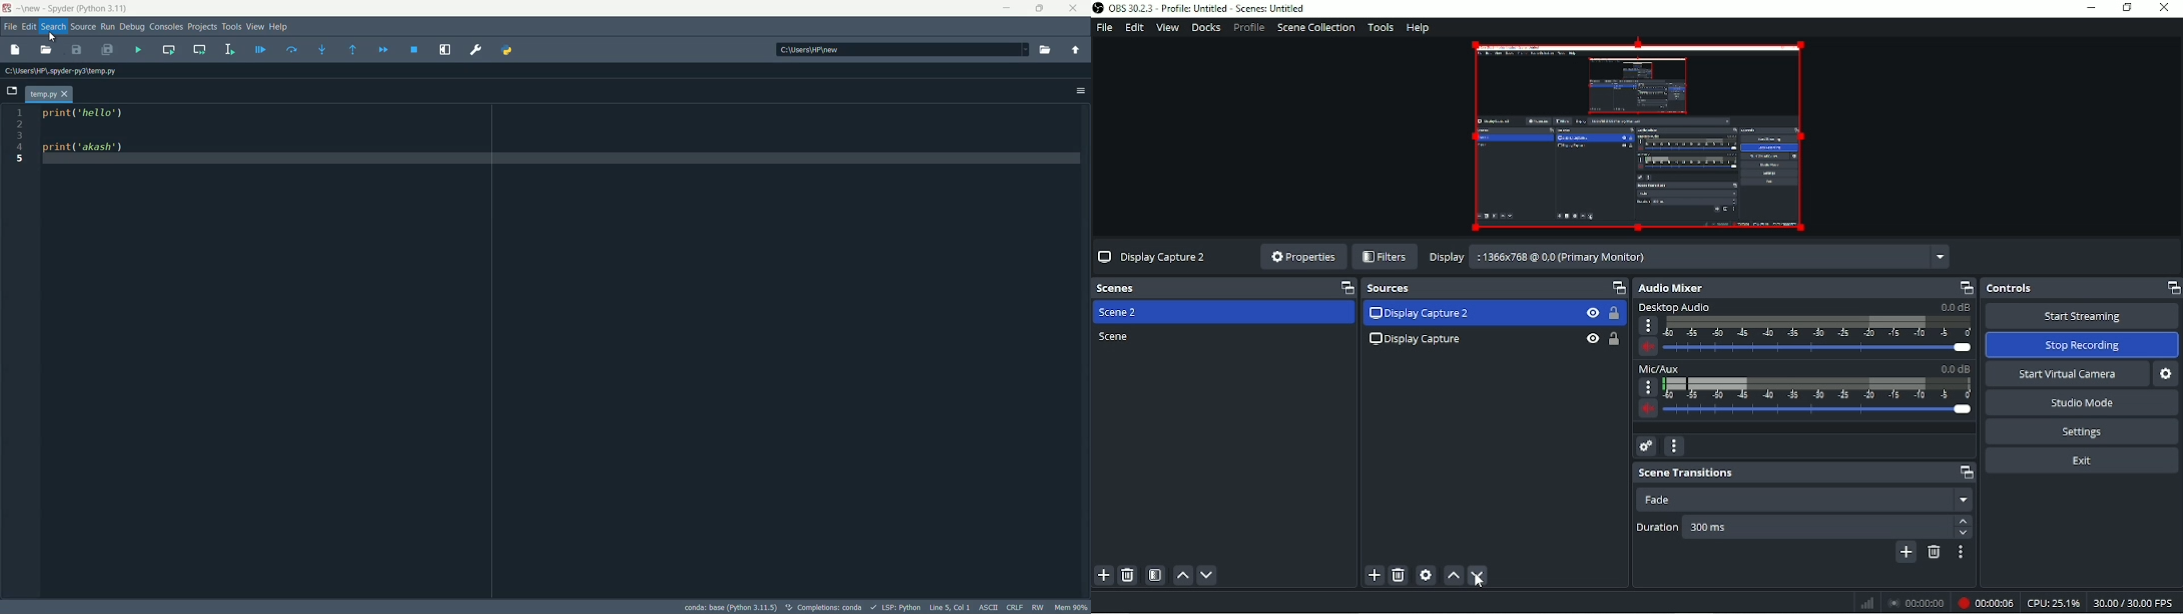  I want to click on open file, so click(44, 50).